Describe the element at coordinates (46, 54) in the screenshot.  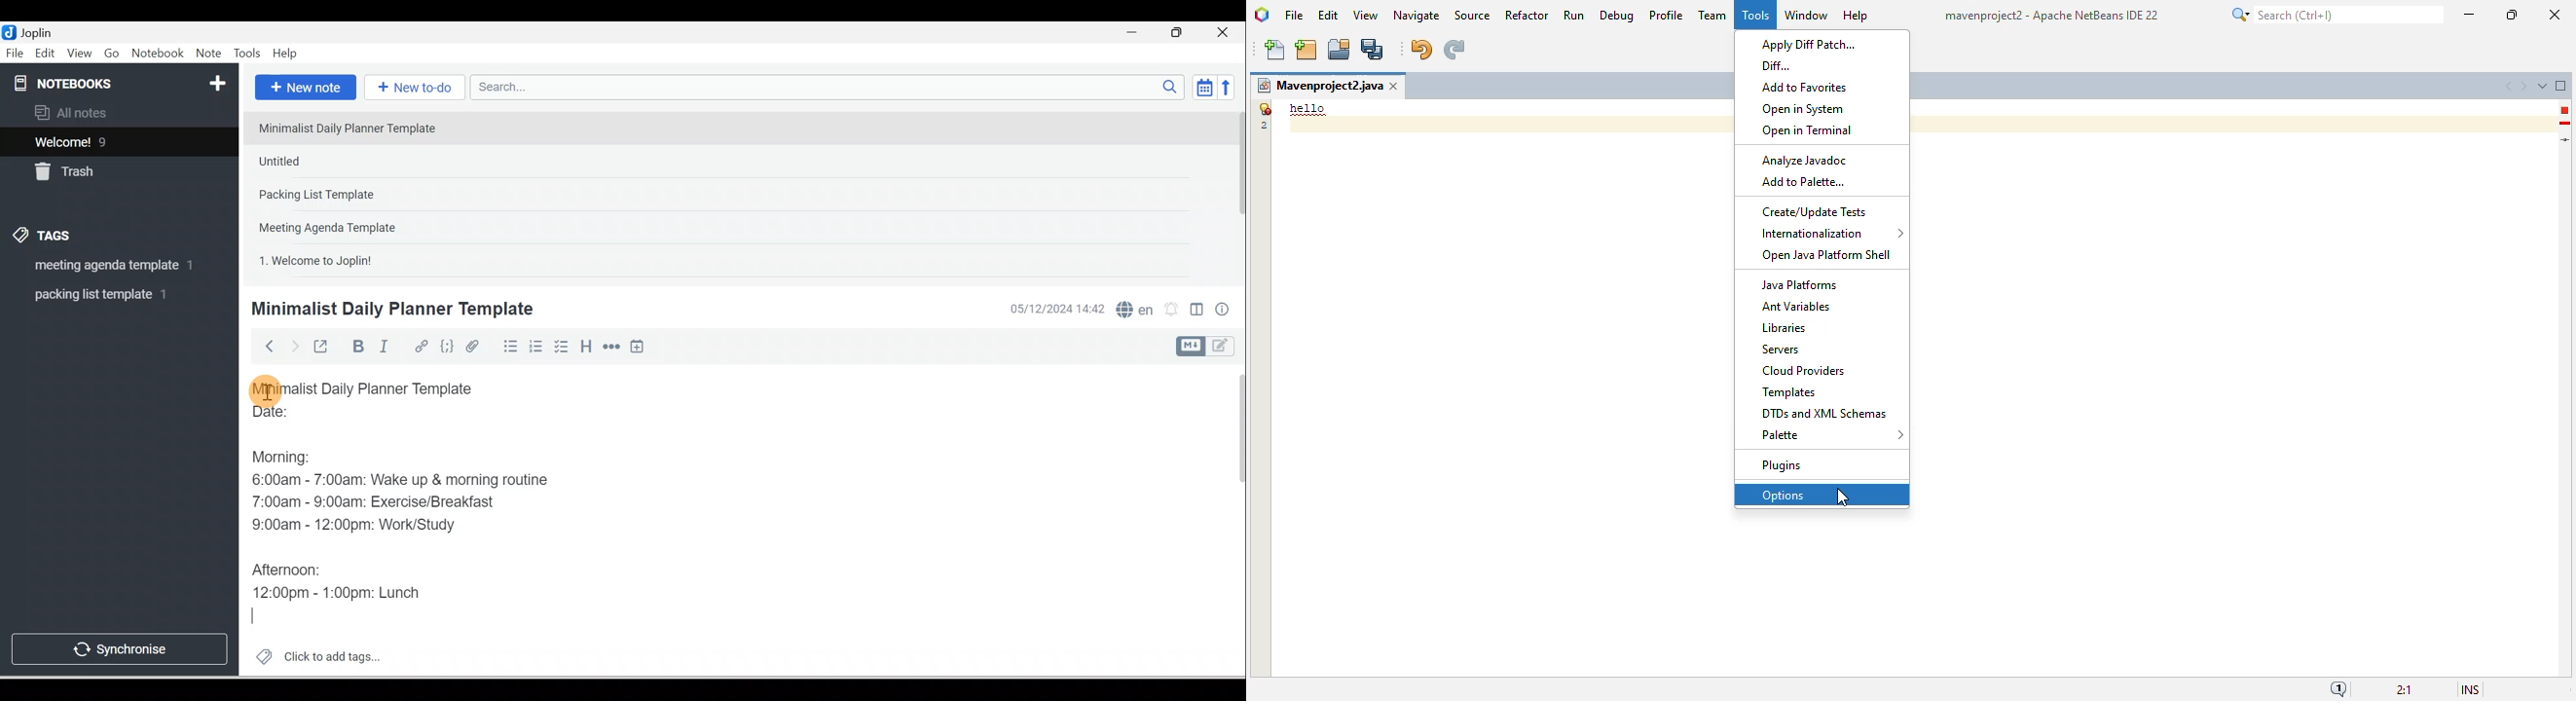
I see `Edit` at that location.